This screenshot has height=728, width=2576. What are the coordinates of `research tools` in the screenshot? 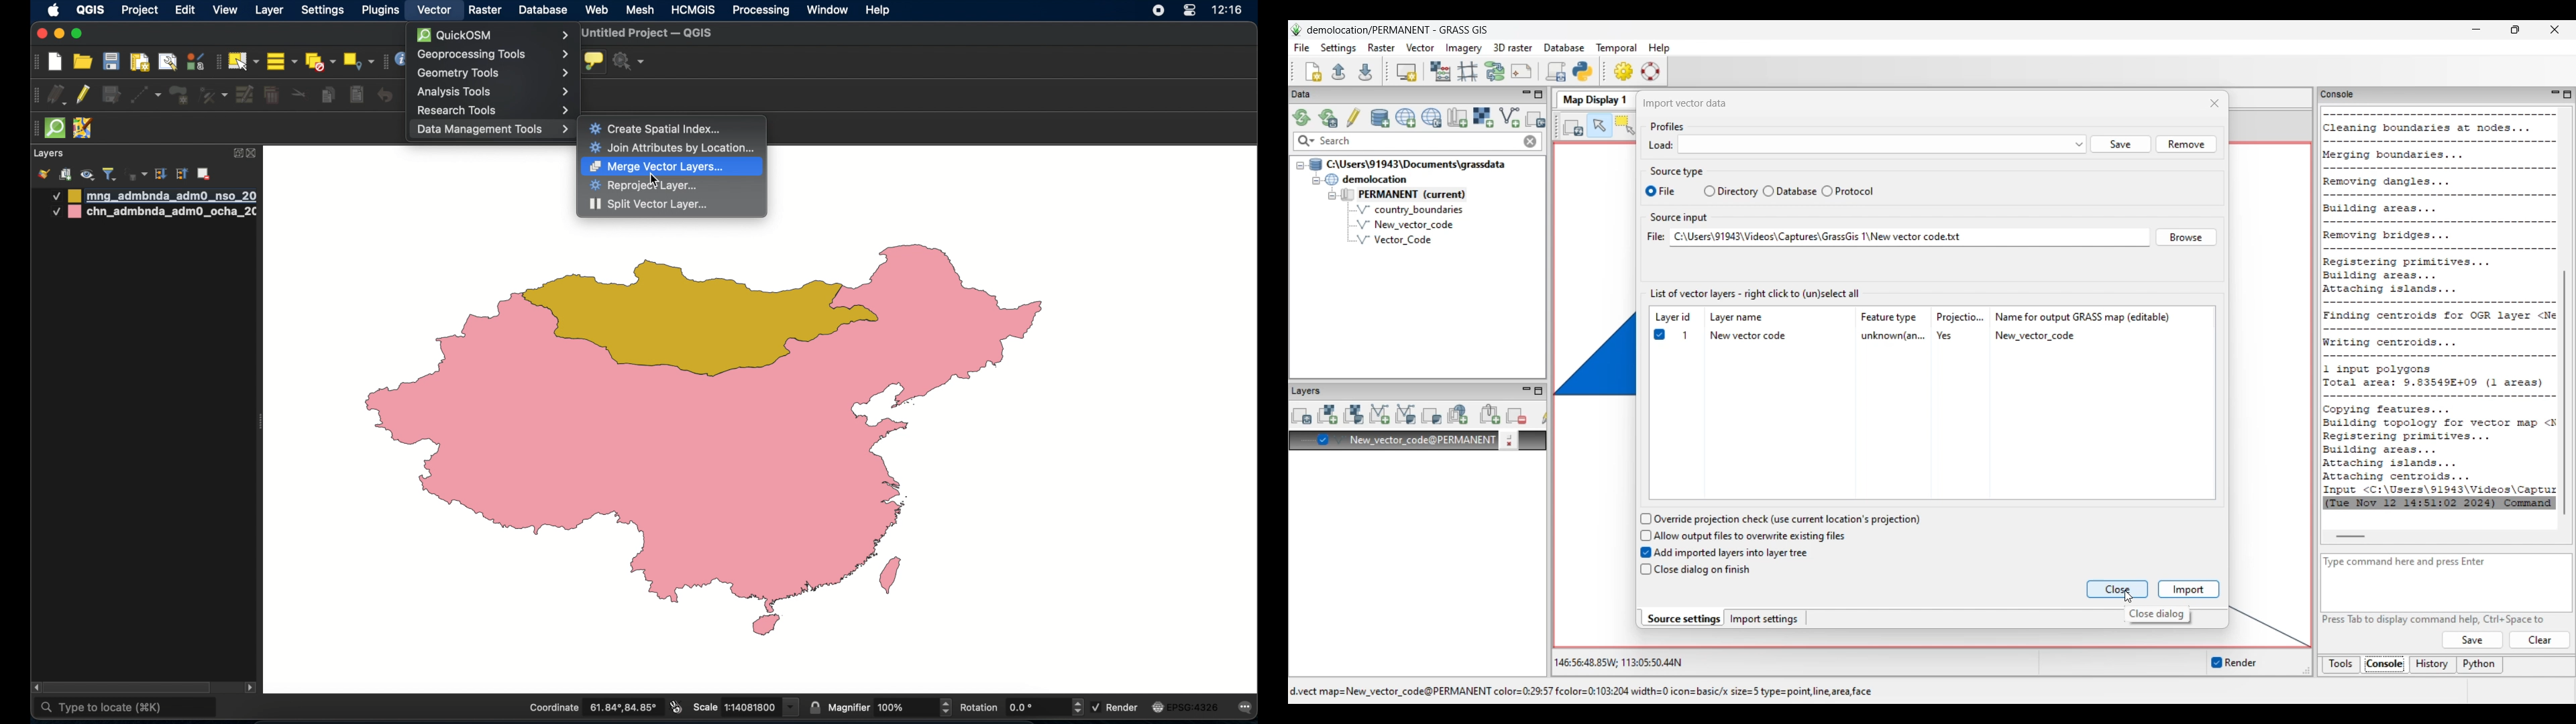 It's located at (494, 110).